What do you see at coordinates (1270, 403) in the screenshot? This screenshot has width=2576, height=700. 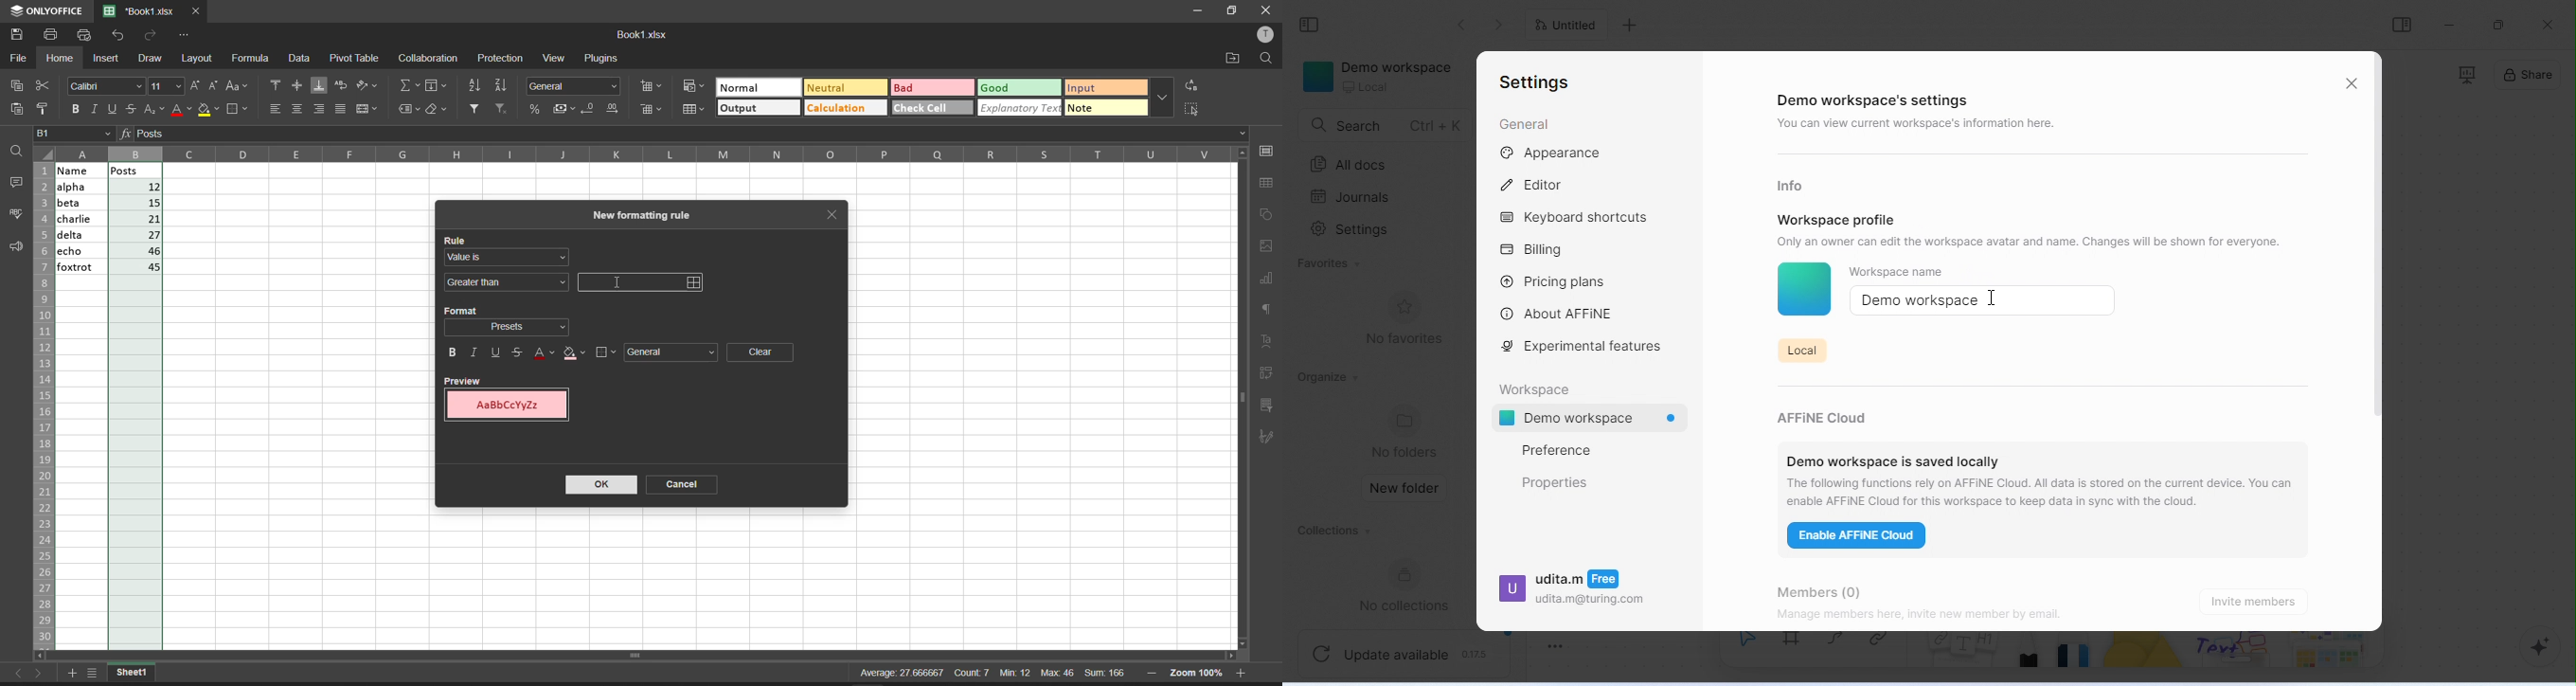 I see `slicer settings` at bounding box center [1270, 403].